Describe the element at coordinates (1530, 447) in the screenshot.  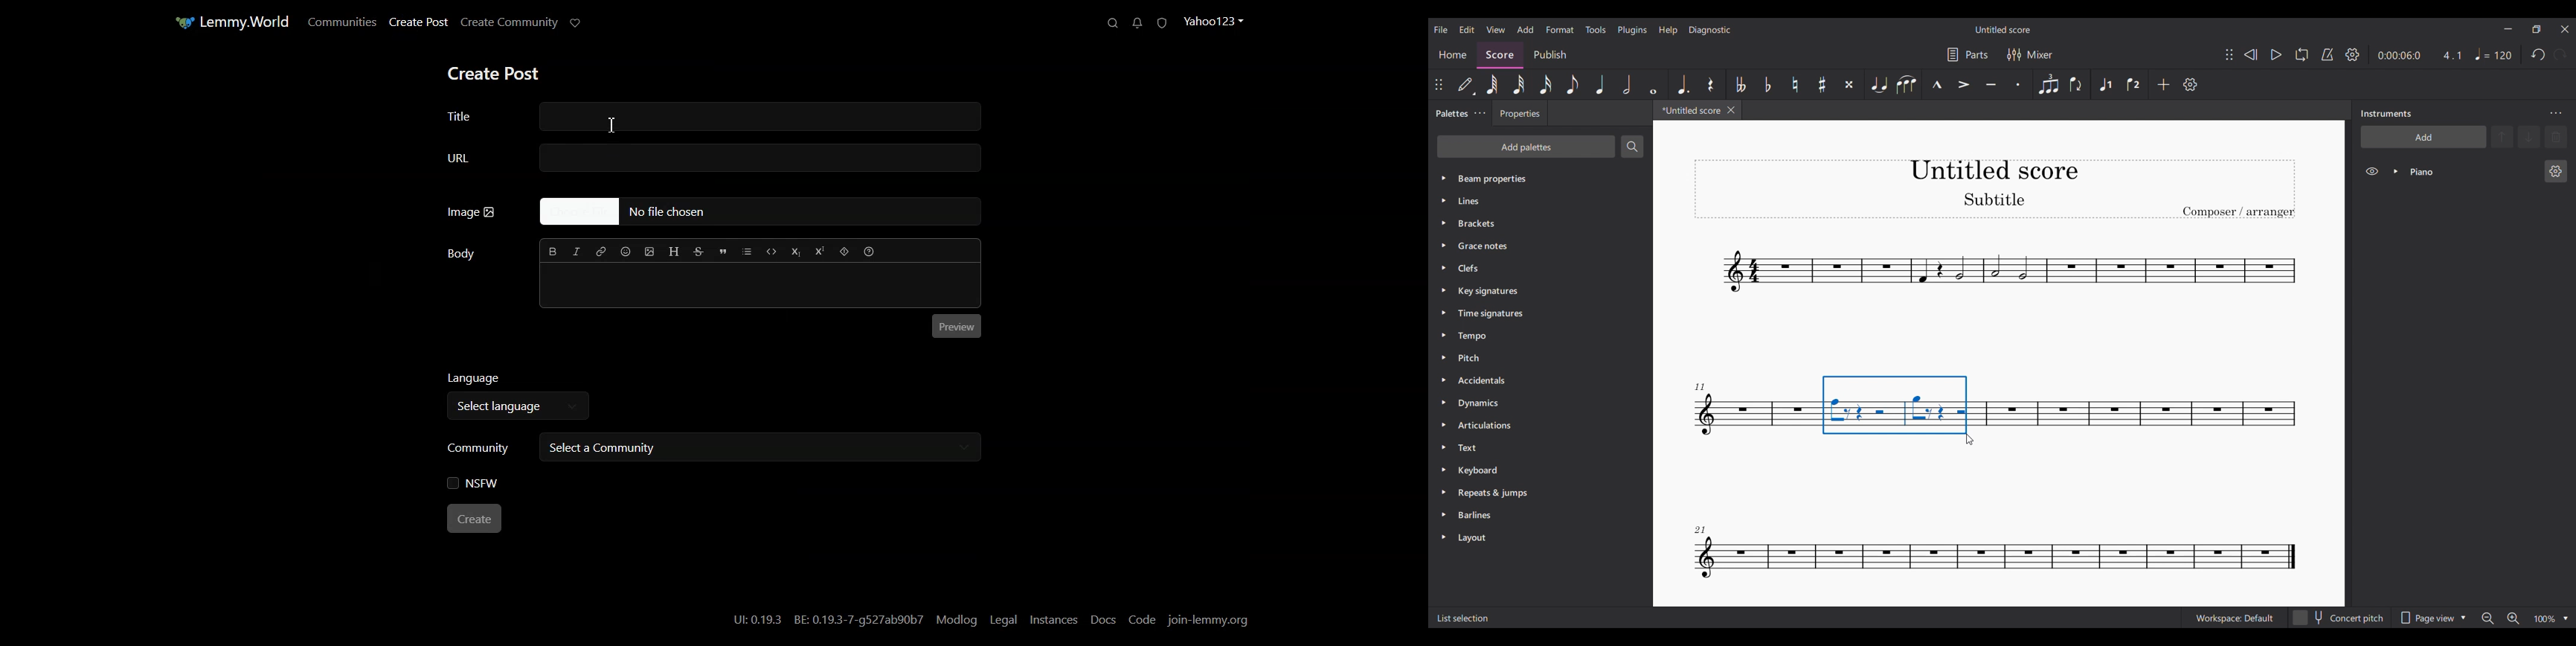
I see `Text` at that location.